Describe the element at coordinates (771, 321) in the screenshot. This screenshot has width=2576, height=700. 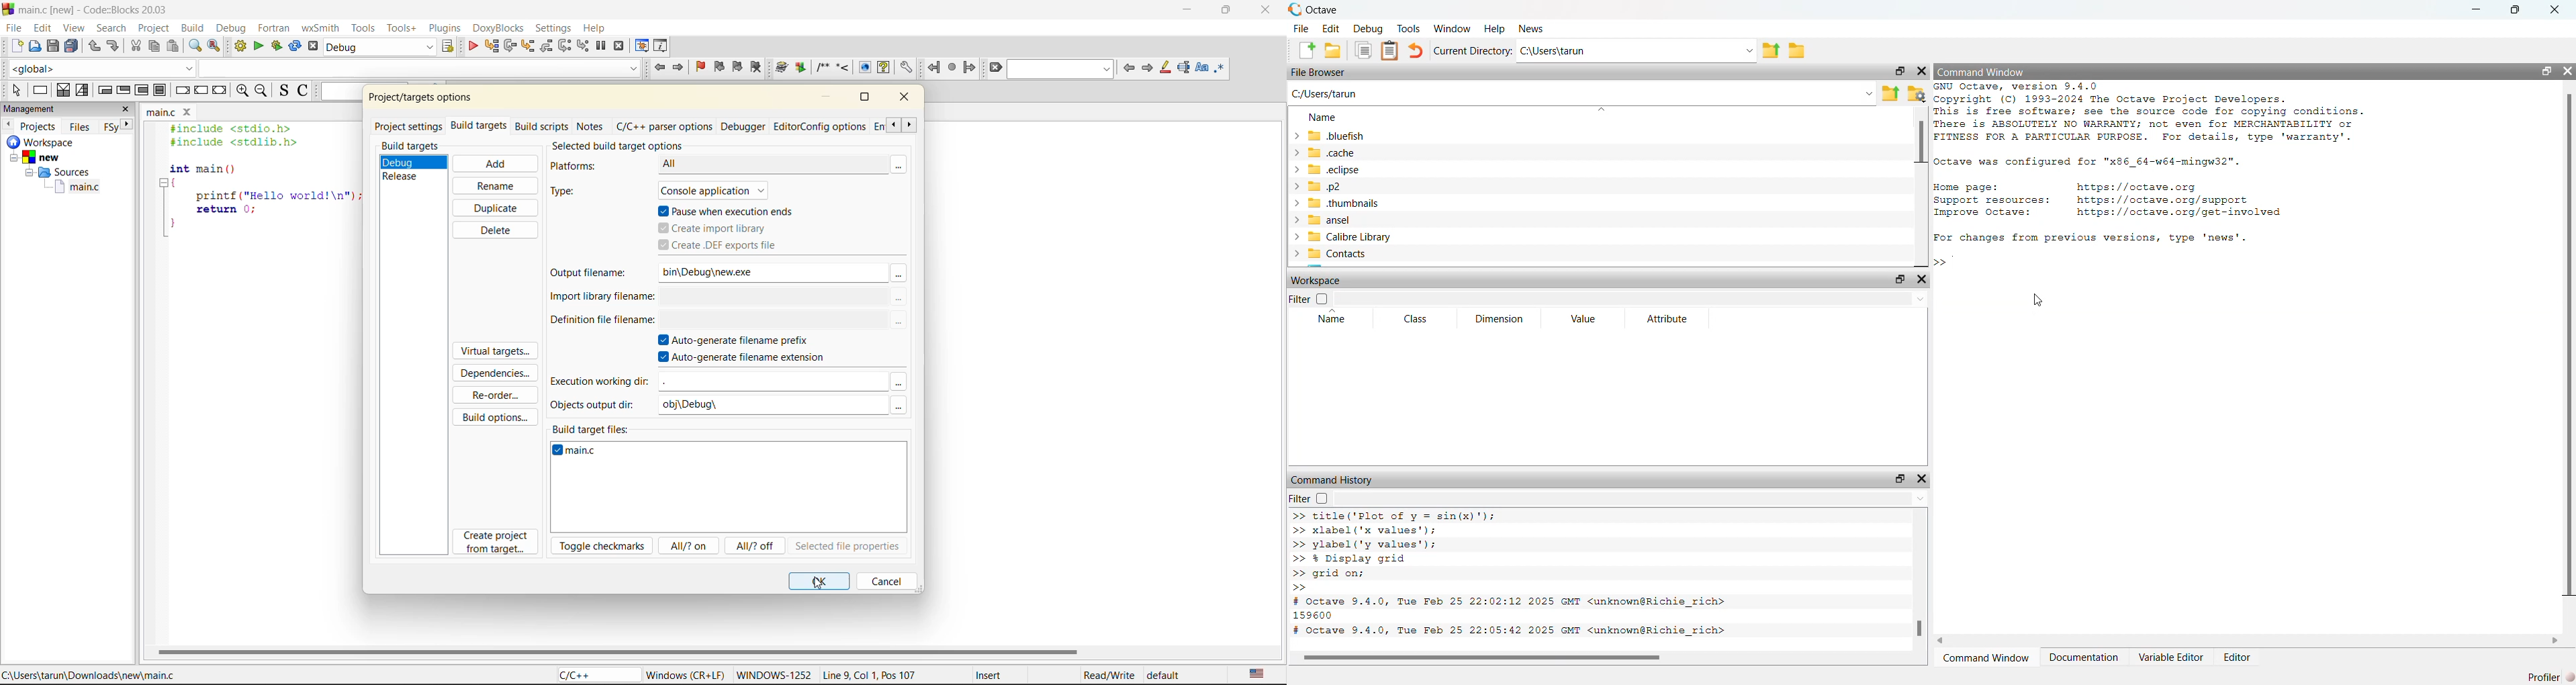
I see `$(TARGET_OUTPUT_DIR)$(TARGET_OUTPUT_BASEN . |` at that location.